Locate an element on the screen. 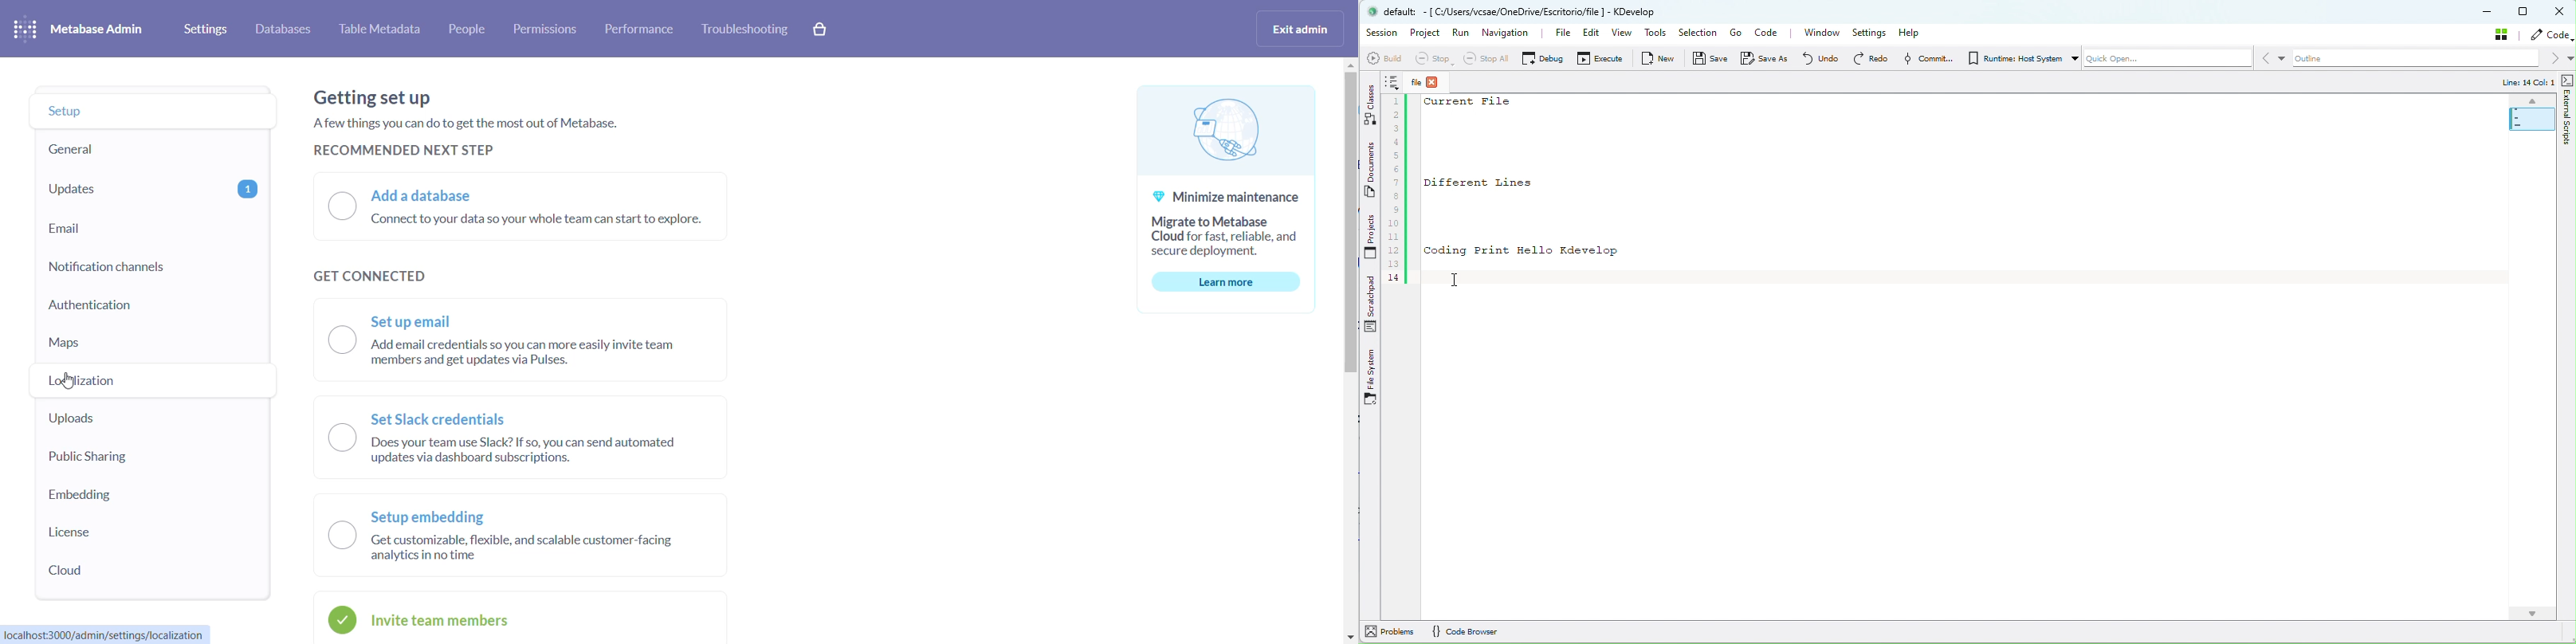 The width and height of the screenshot is (2576, 644). Code is located at coordinates (1770, 34).